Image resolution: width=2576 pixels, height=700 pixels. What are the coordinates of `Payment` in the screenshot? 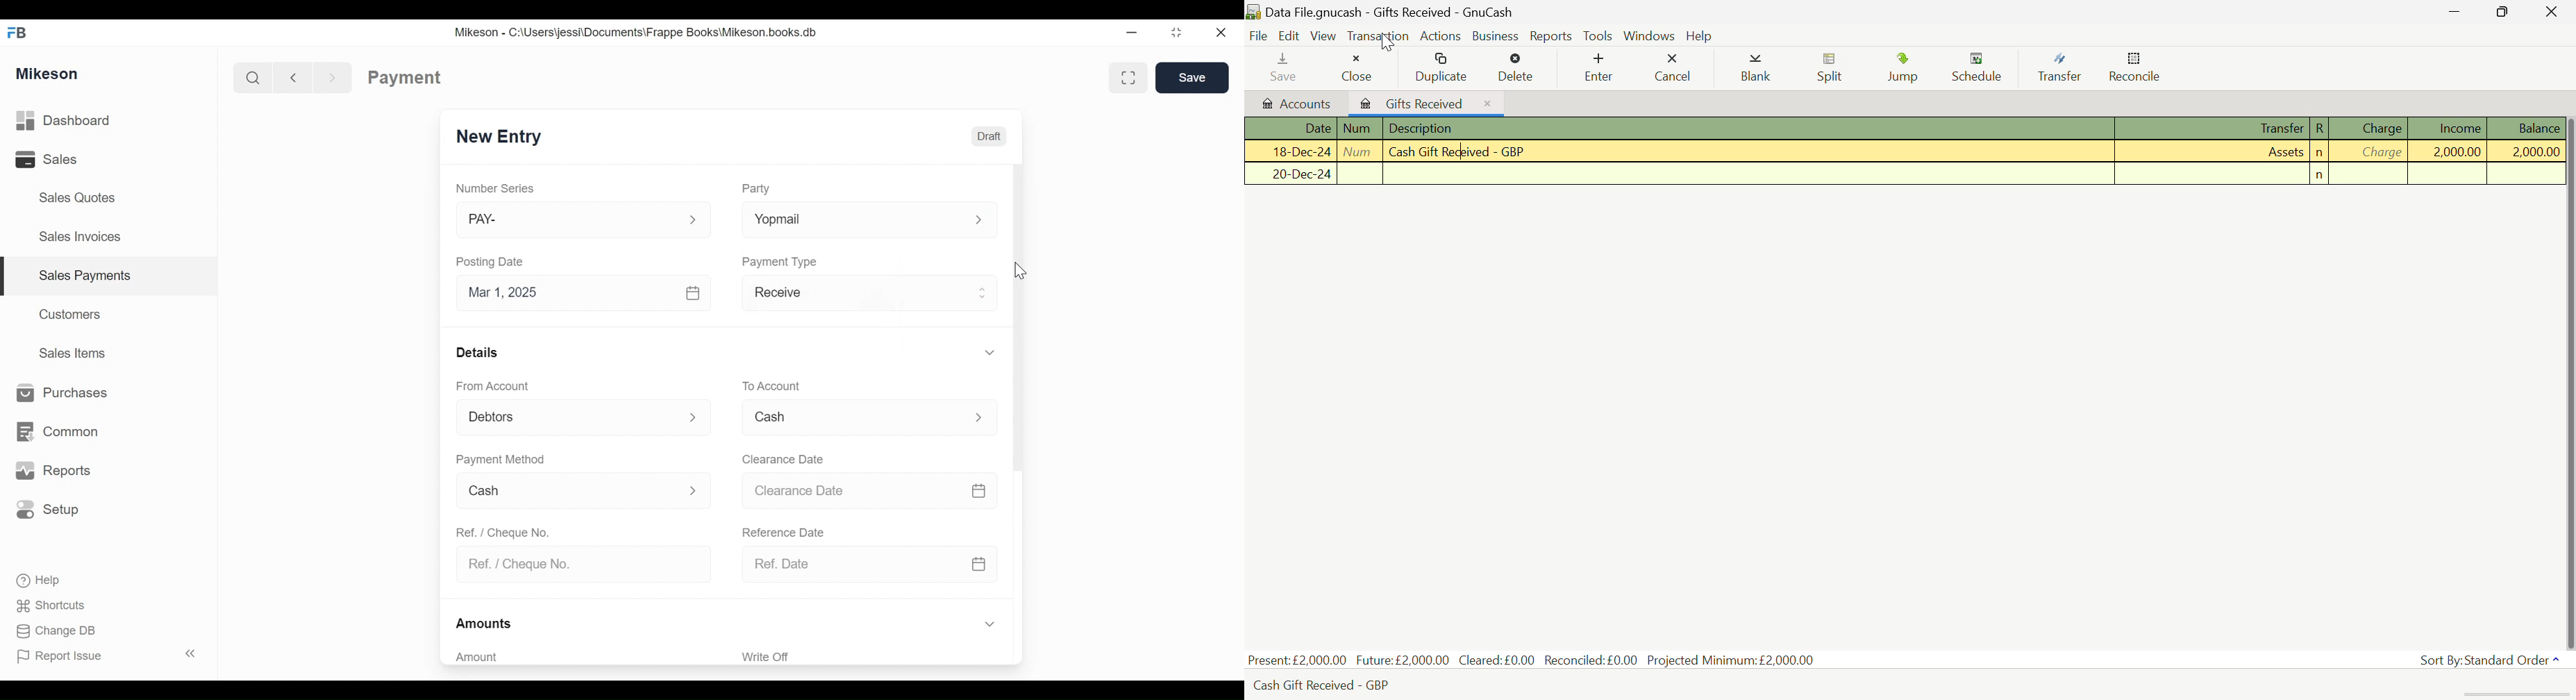 It's located at (404, 76).